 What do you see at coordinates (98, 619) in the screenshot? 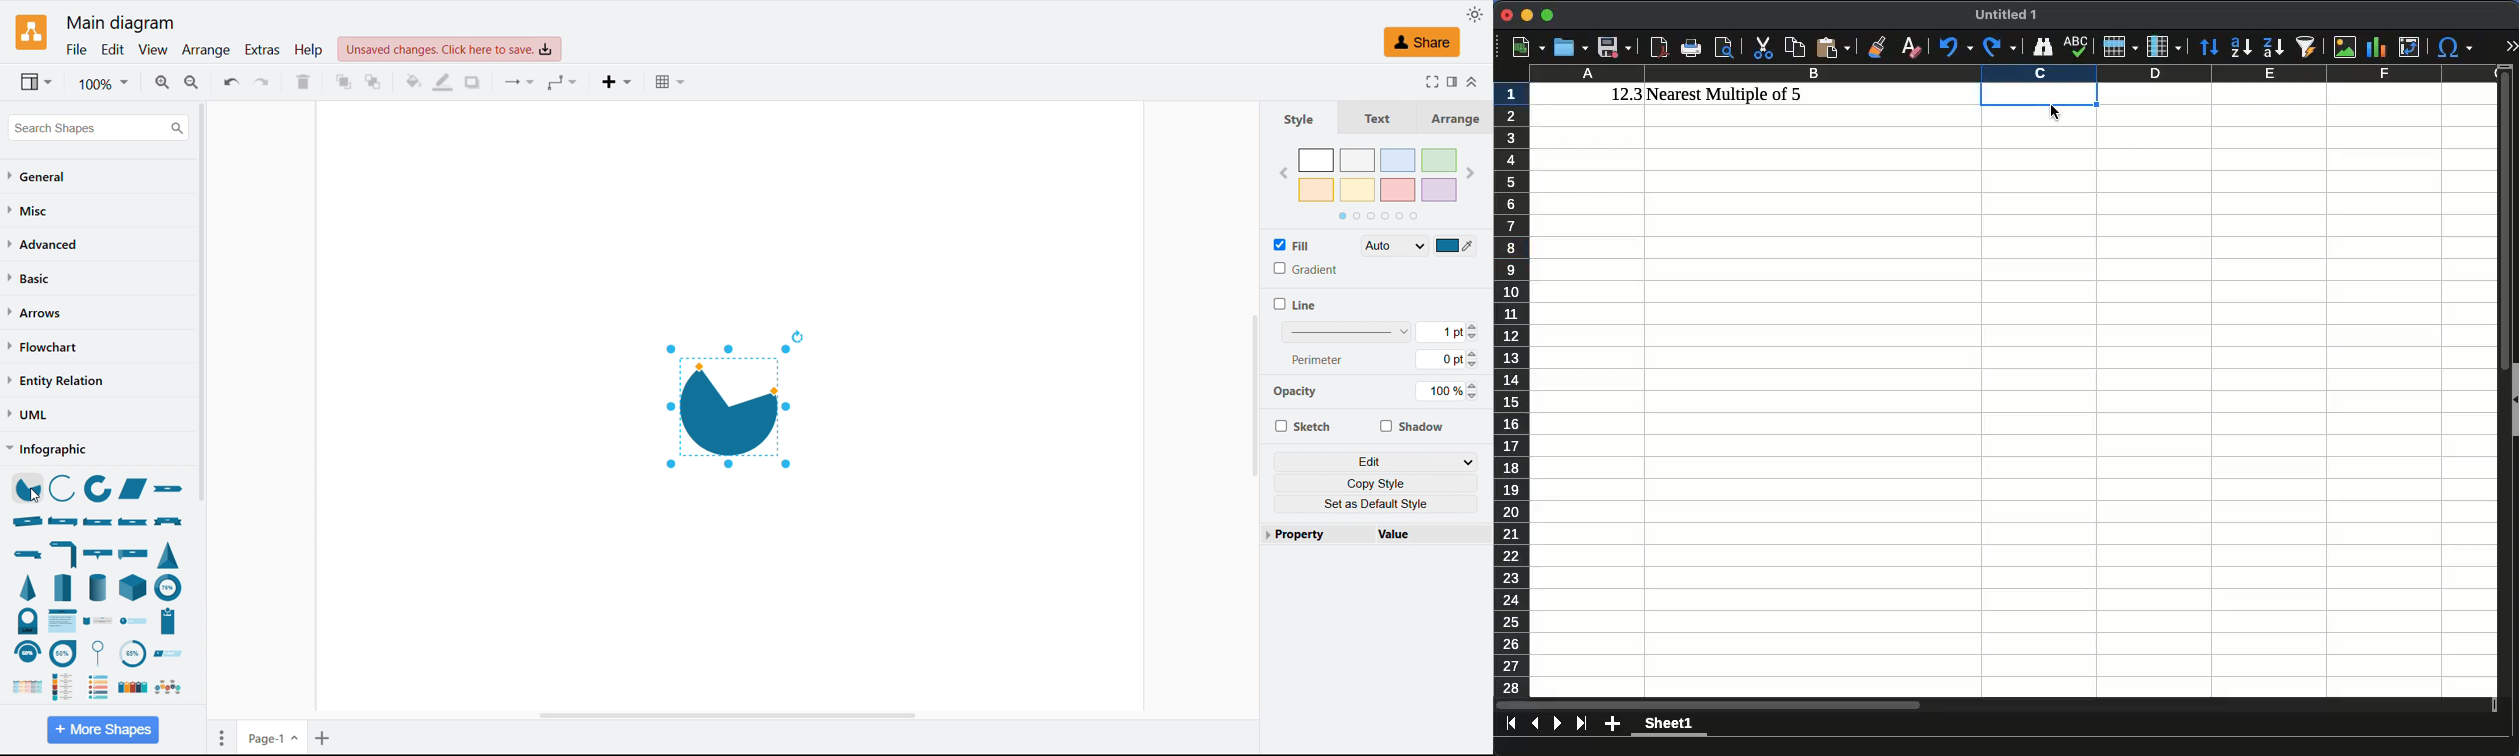
I see `roadmap vertical` at bounding box center [98, 619].